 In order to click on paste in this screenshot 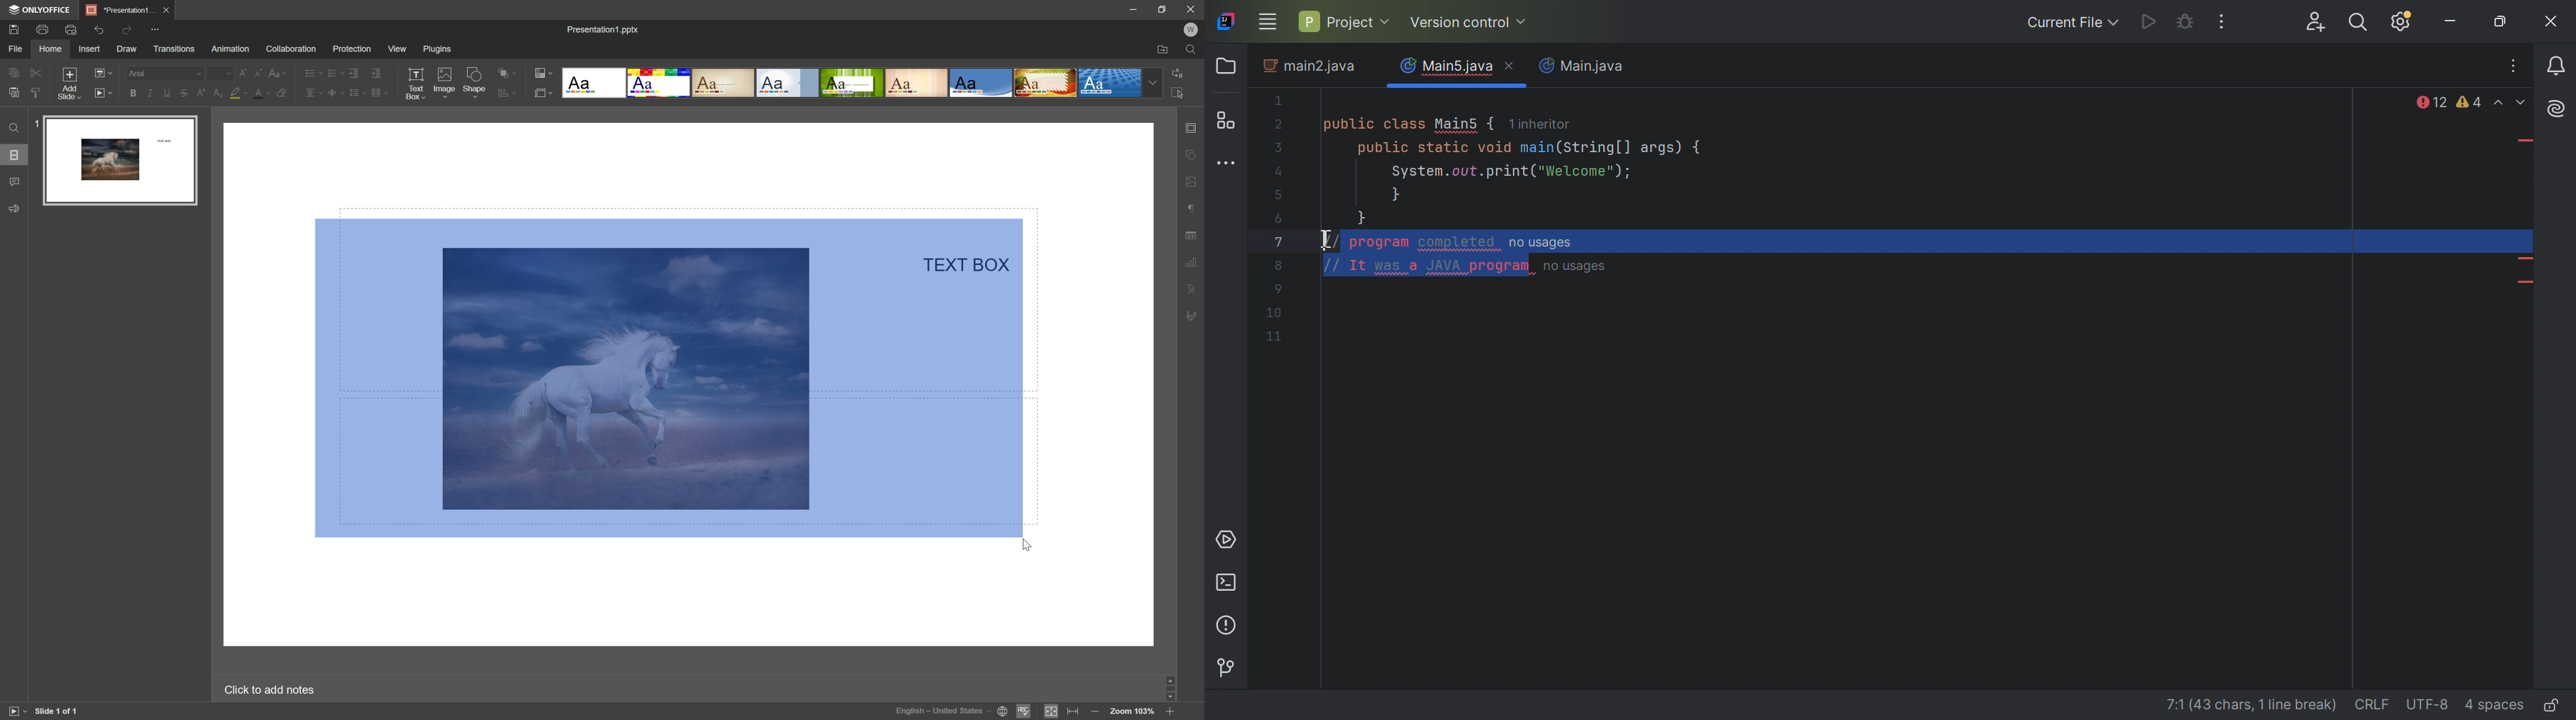, I will do `click(14, 92)`.